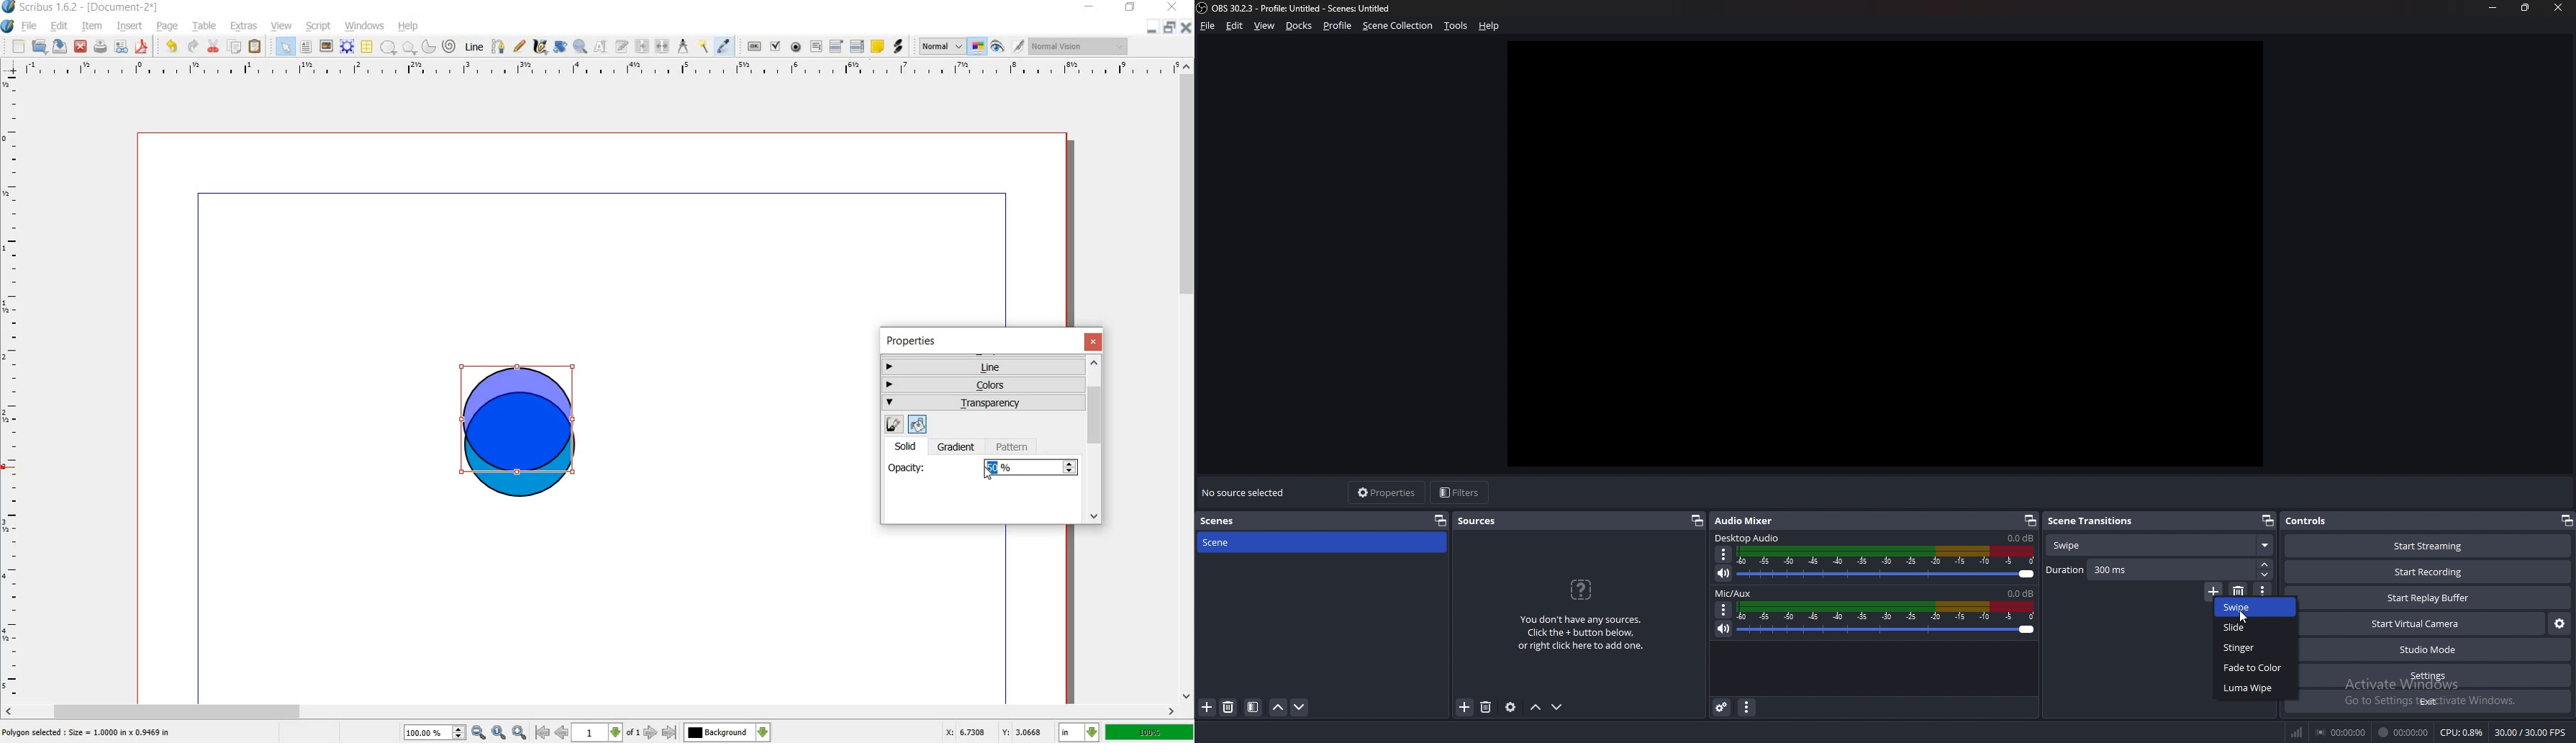 This screenshot has width=2576, height=756. What do you see at coordinates (1441, 521) in the screenshot?
I see `pop out` at bounding box center [1441, 521].